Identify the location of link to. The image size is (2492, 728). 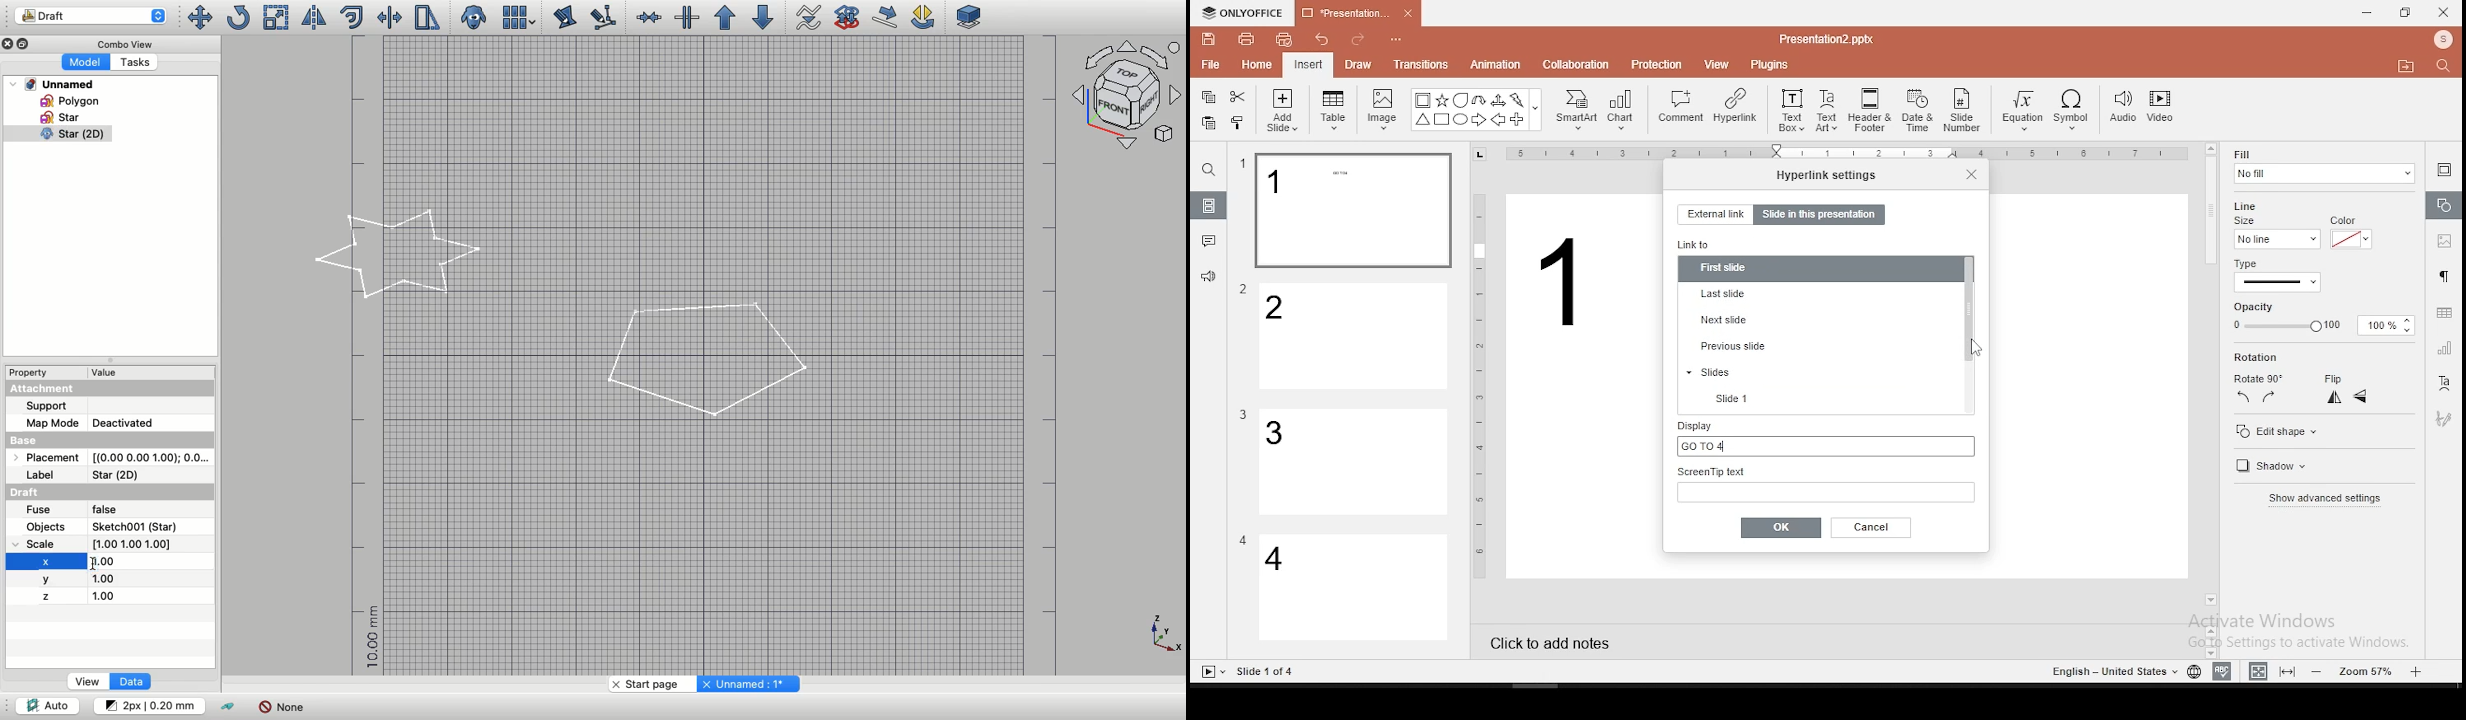
(1697, 244).